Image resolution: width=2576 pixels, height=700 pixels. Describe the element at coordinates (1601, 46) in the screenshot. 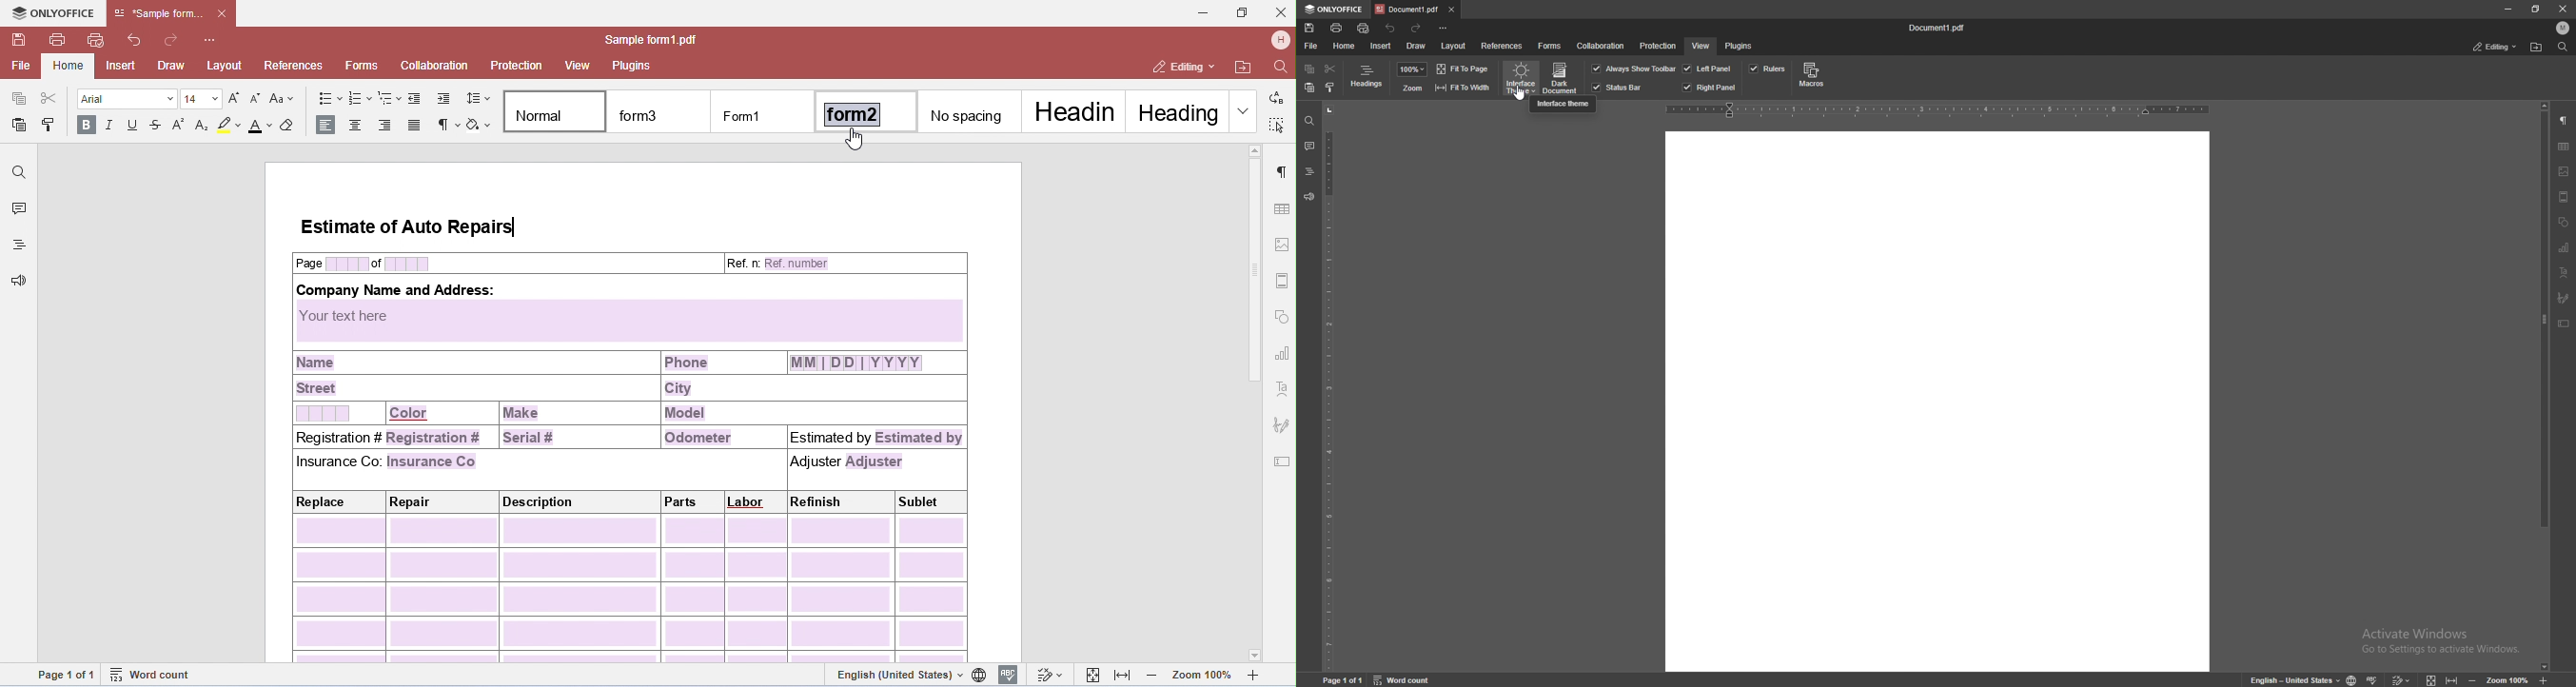

I see `collaboration` at that location.